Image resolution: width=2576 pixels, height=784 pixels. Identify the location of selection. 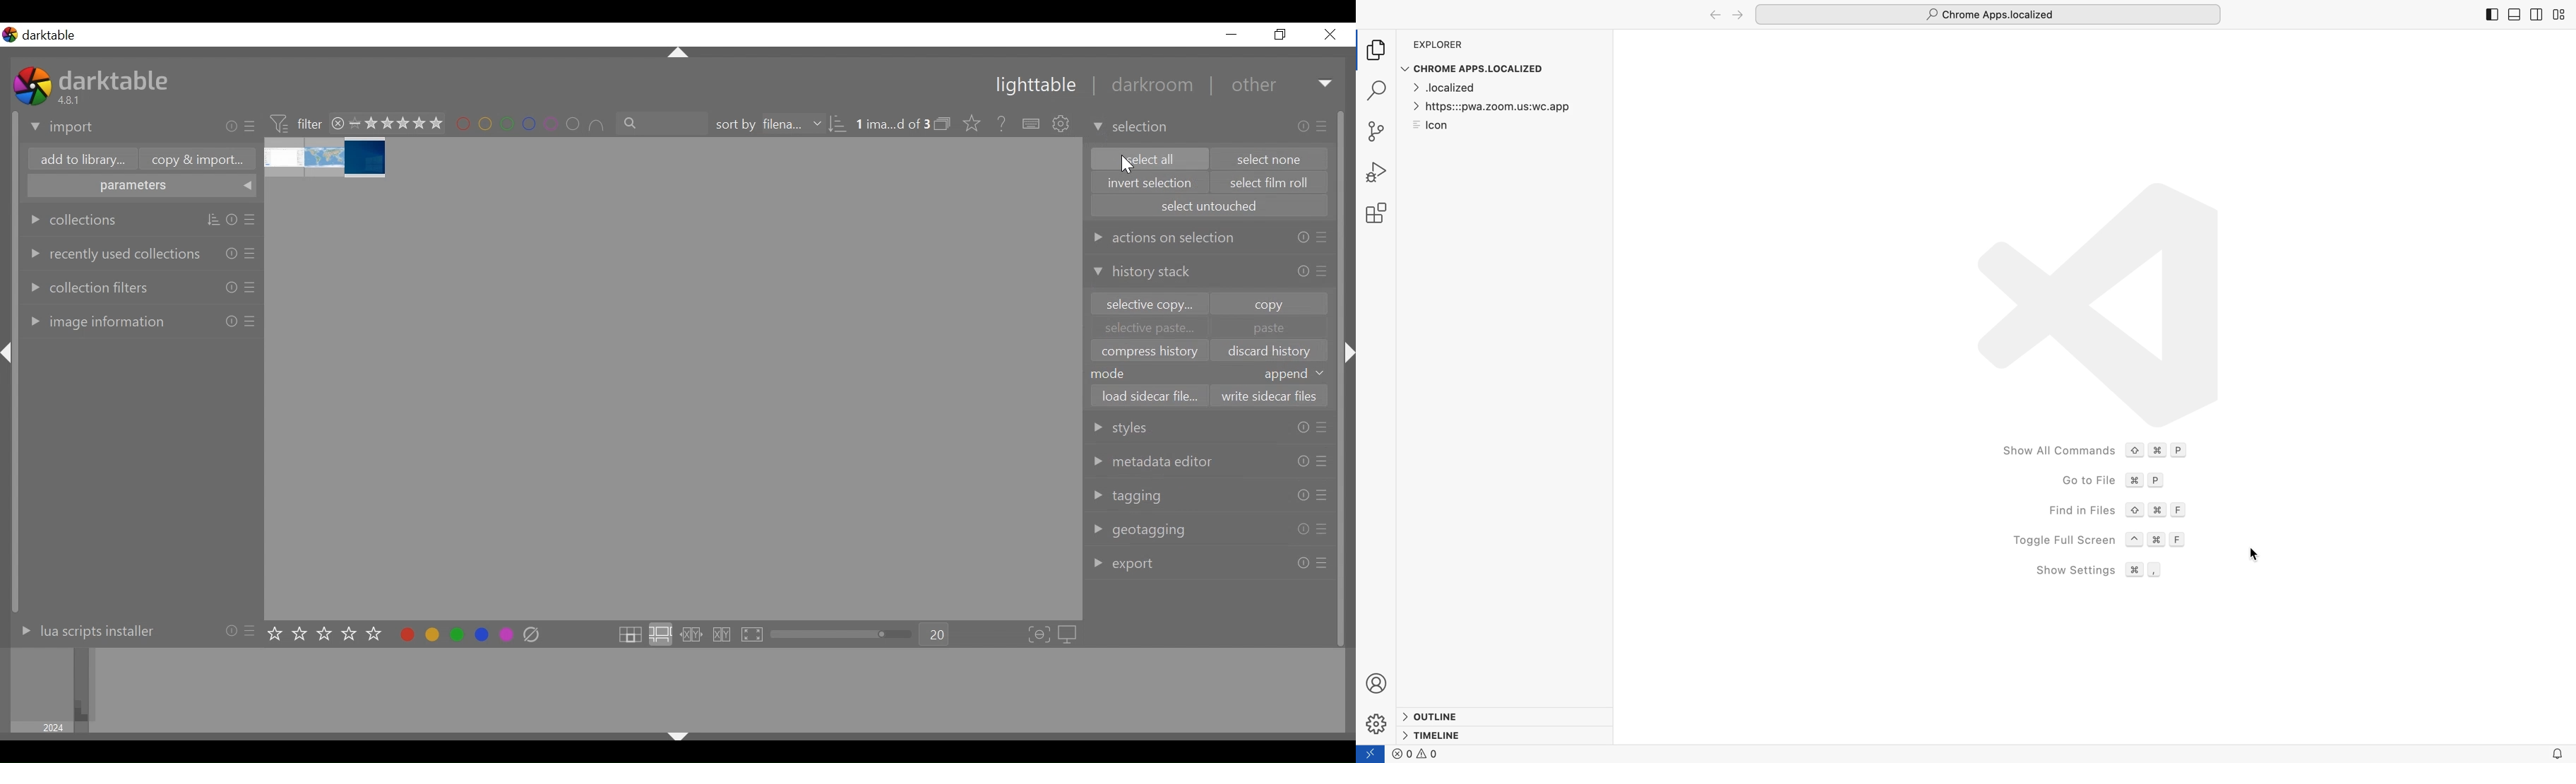
(1133, 126).